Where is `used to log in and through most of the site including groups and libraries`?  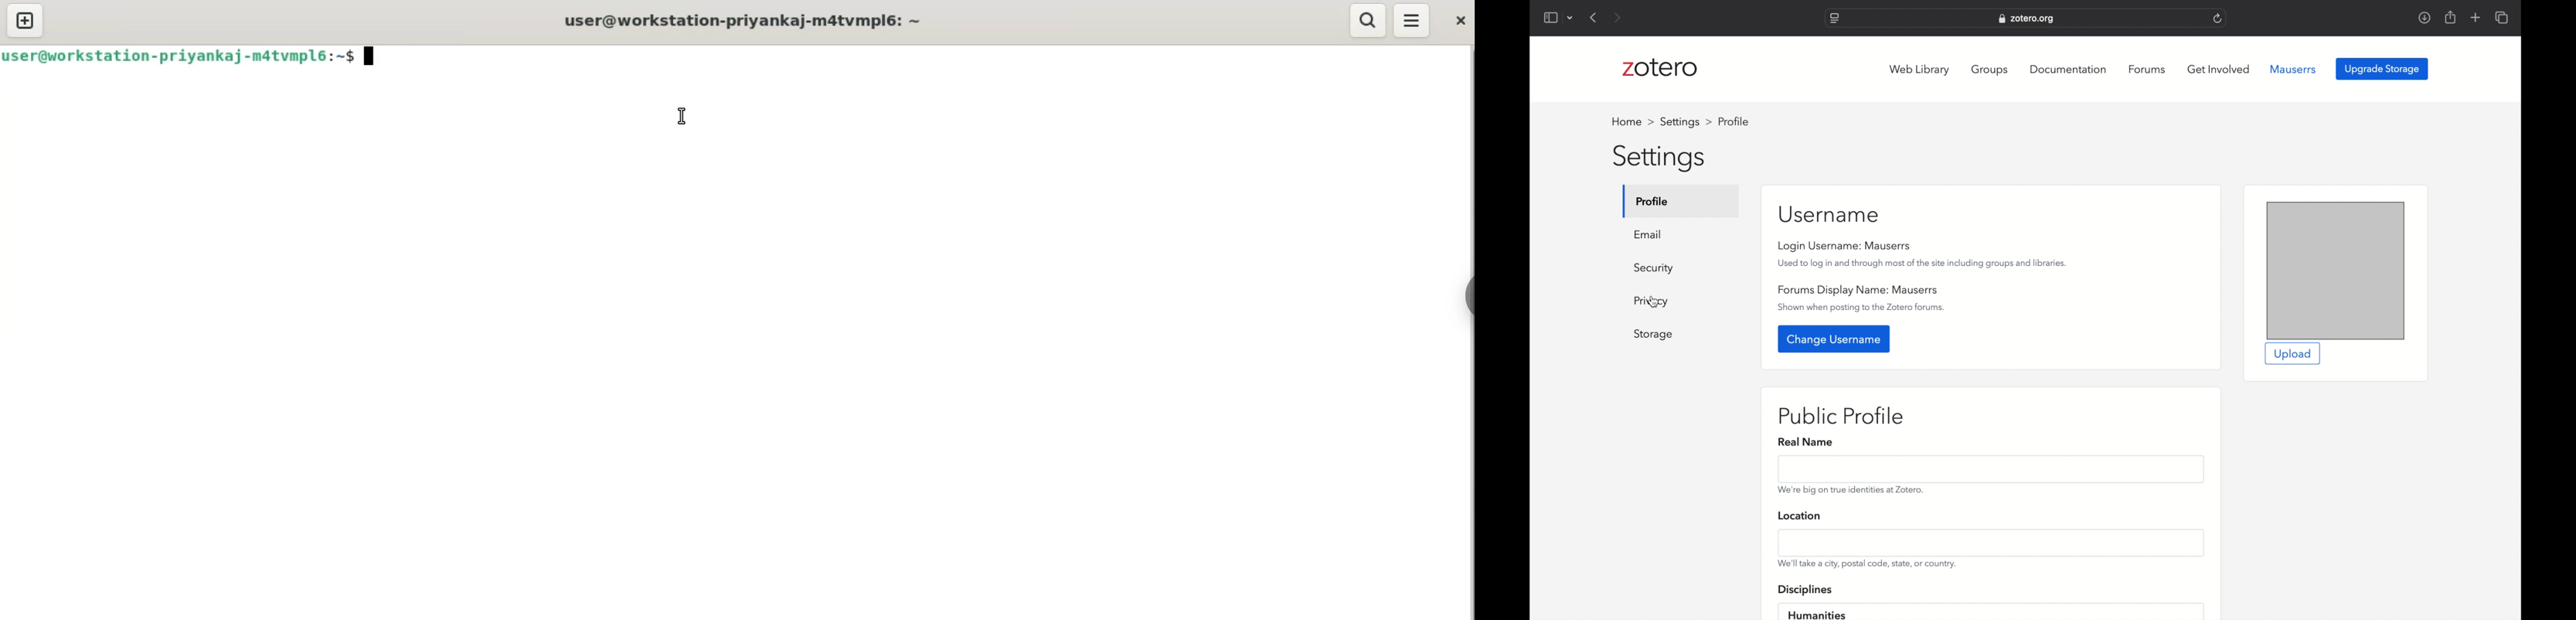
used to log in and through most of the site including groups and libraries is located at coordinates (1922, 263).